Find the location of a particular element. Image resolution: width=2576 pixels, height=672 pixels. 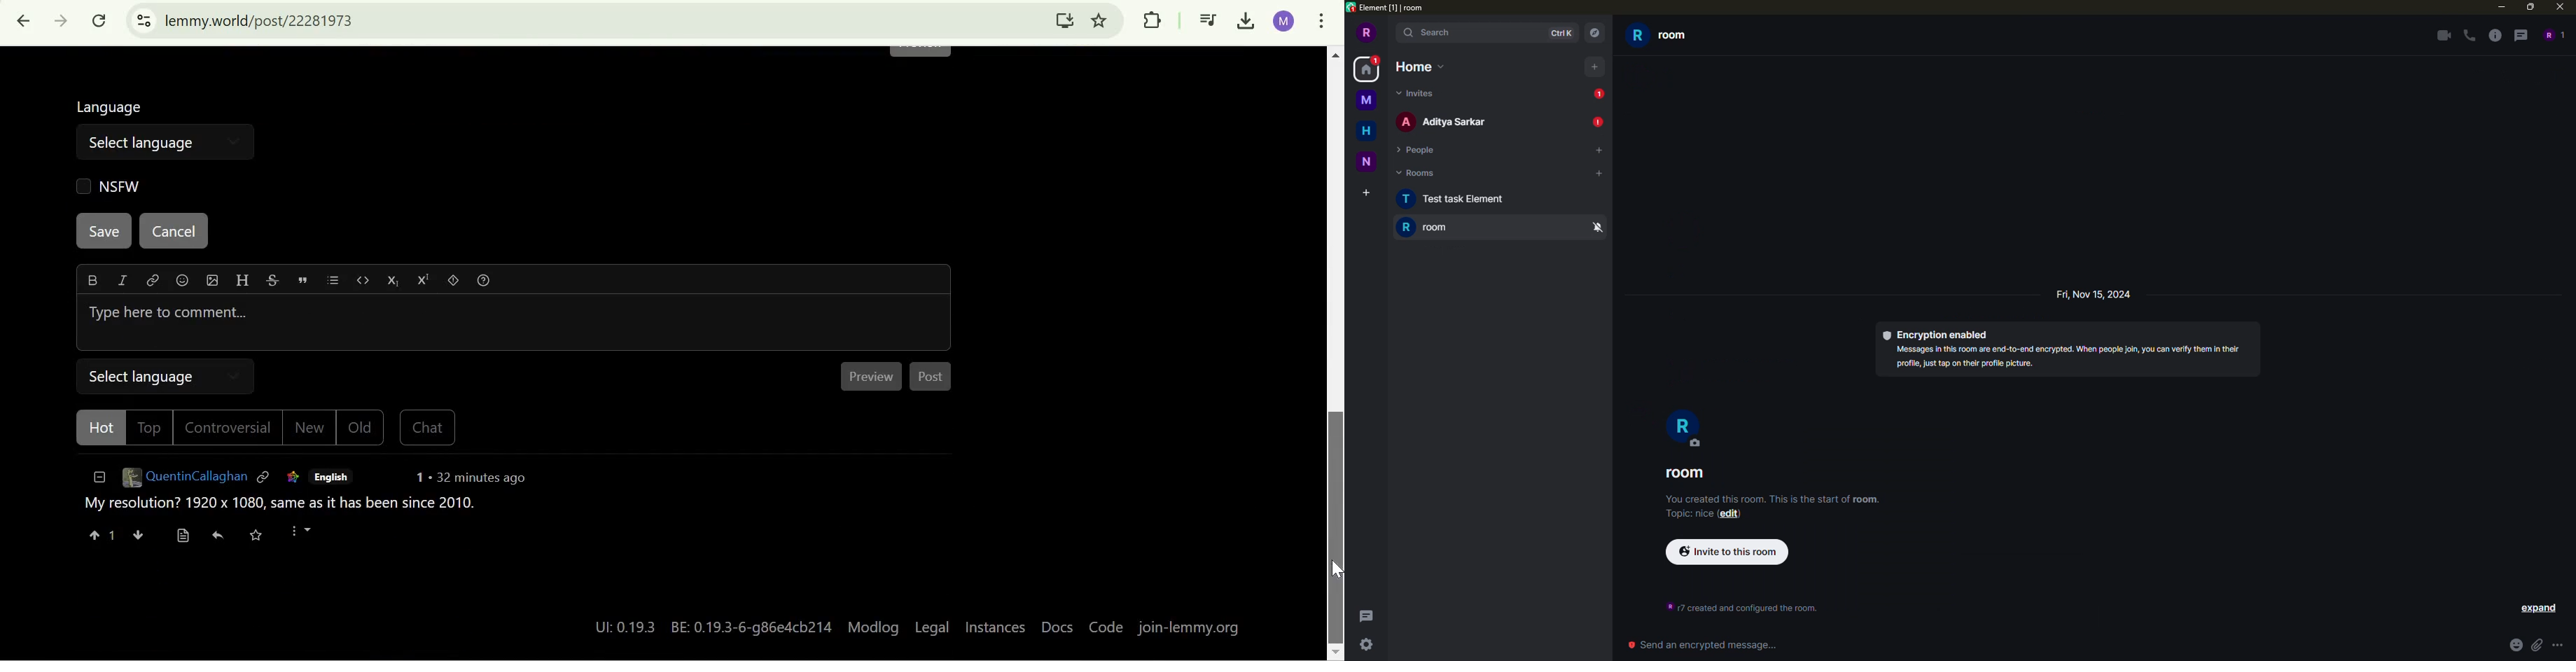

lemmy.world/post/22281973 is located at coordinates (262, 20).